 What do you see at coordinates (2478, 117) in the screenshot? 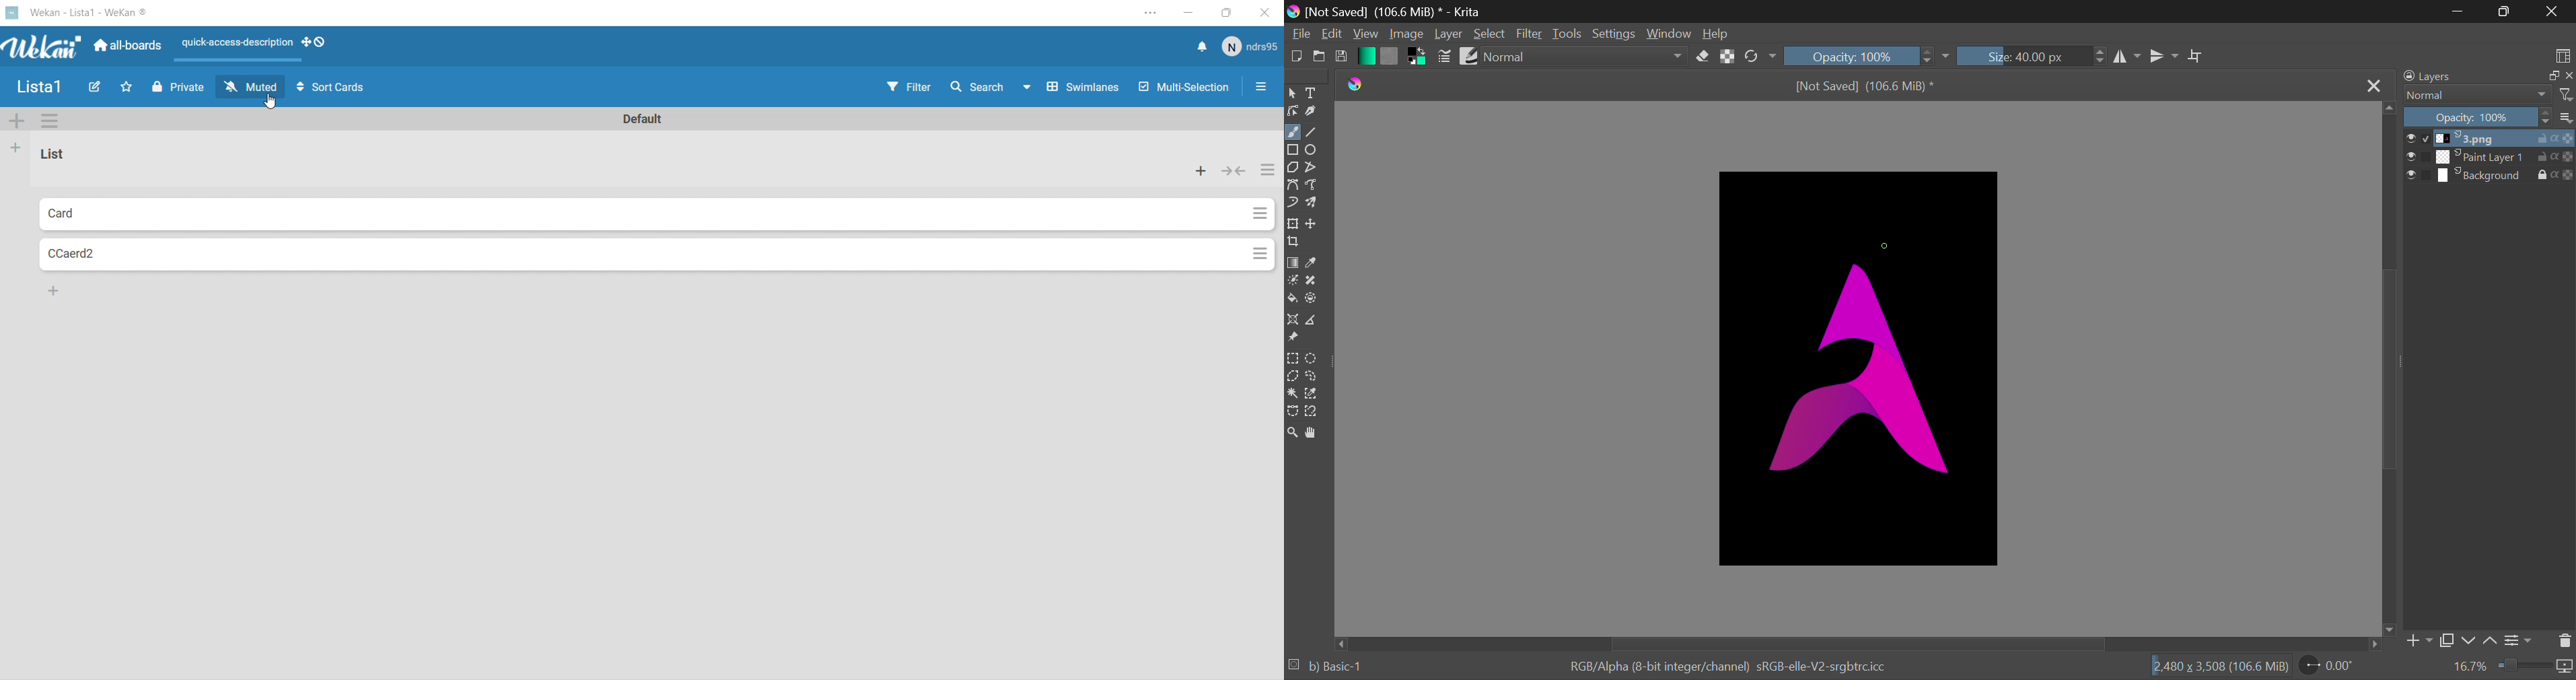
I see `Opacity 100%` at bounding box center [2478, 117].